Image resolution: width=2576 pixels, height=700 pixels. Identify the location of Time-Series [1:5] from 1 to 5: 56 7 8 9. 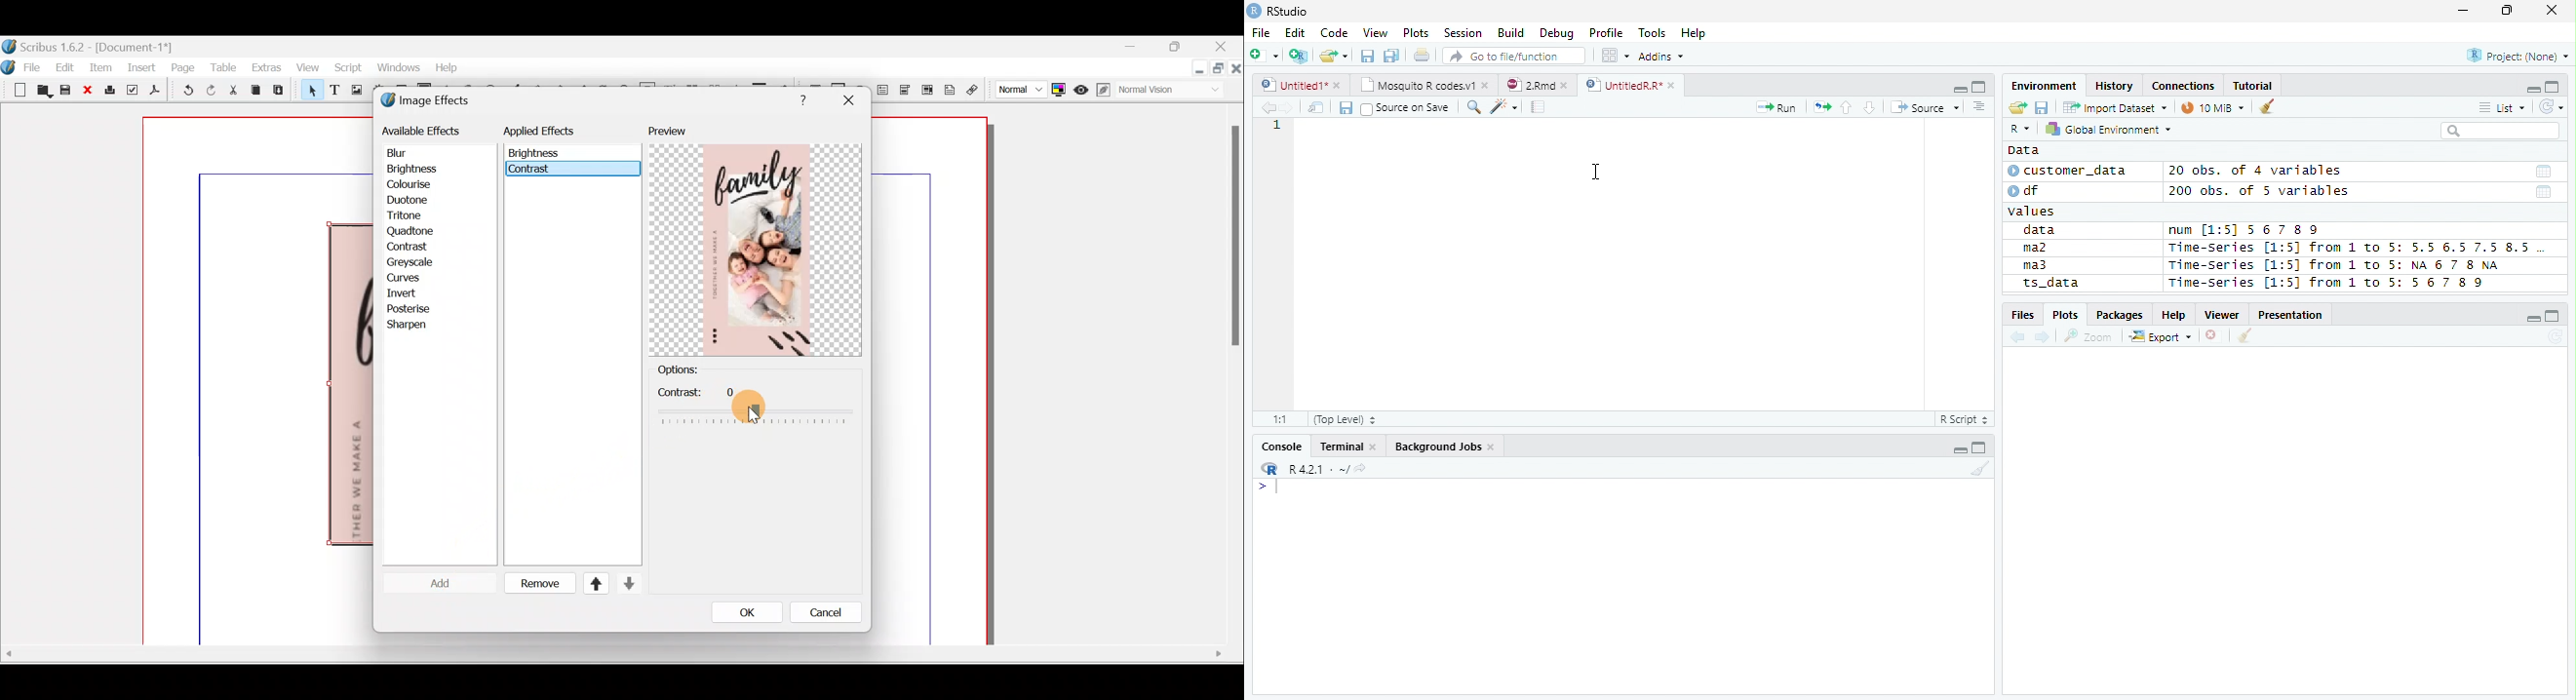
(2328, 283).